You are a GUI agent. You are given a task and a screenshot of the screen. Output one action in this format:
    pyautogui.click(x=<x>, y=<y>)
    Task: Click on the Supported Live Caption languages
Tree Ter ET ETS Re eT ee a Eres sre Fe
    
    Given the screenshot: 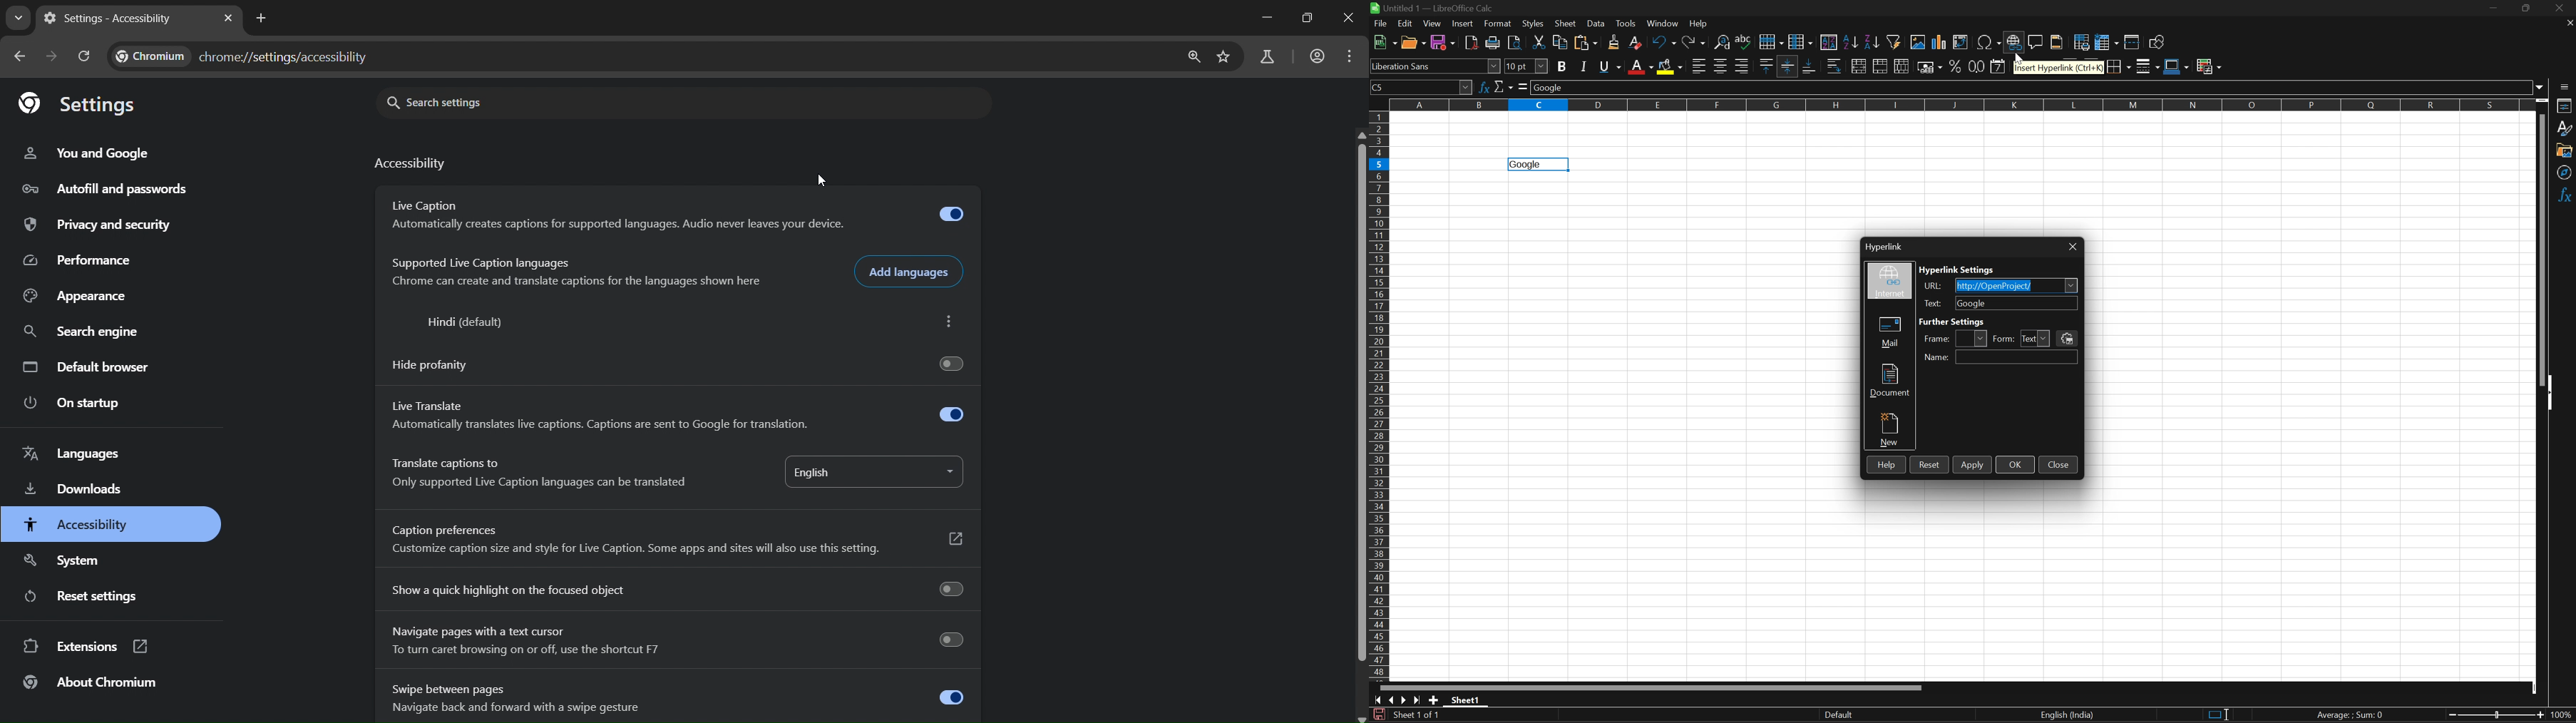 What is the action you would take?
    pyautogui.click(x=577, y=271)
    